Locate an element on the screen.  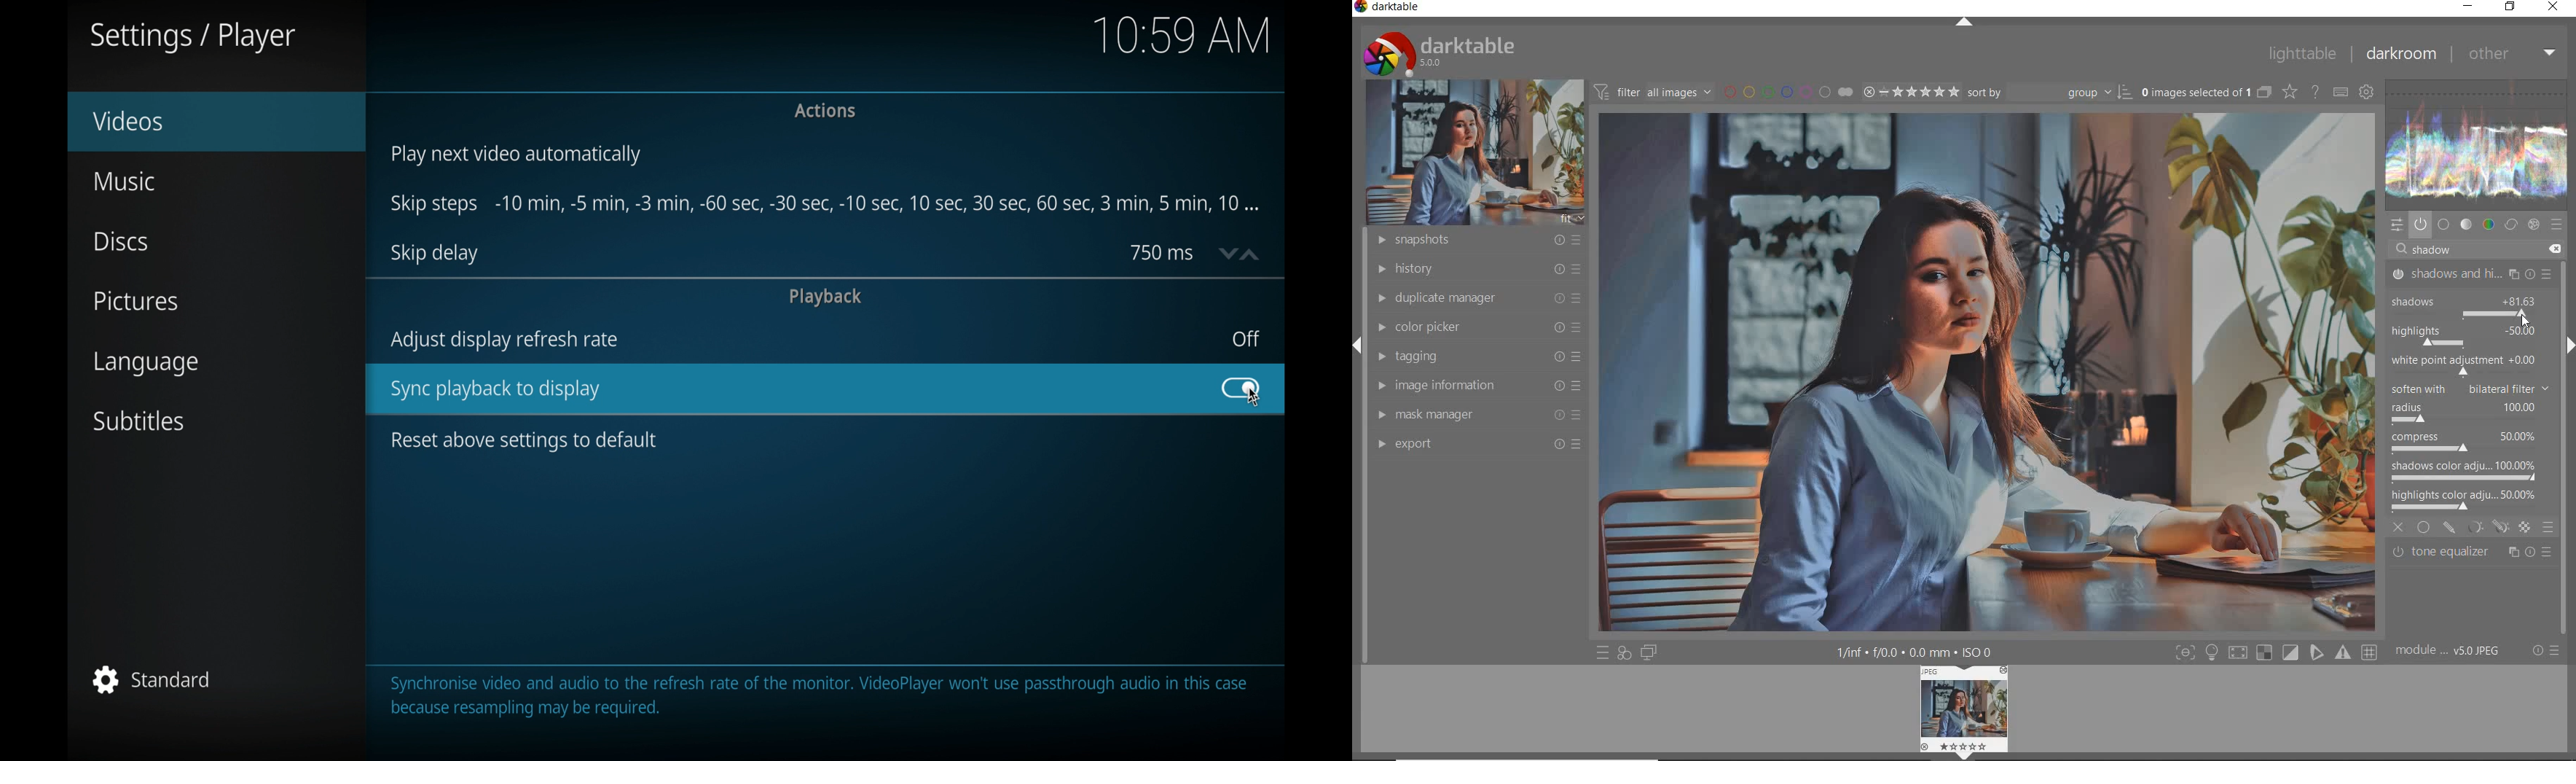
Sort is located at coordinates (2051, 91).